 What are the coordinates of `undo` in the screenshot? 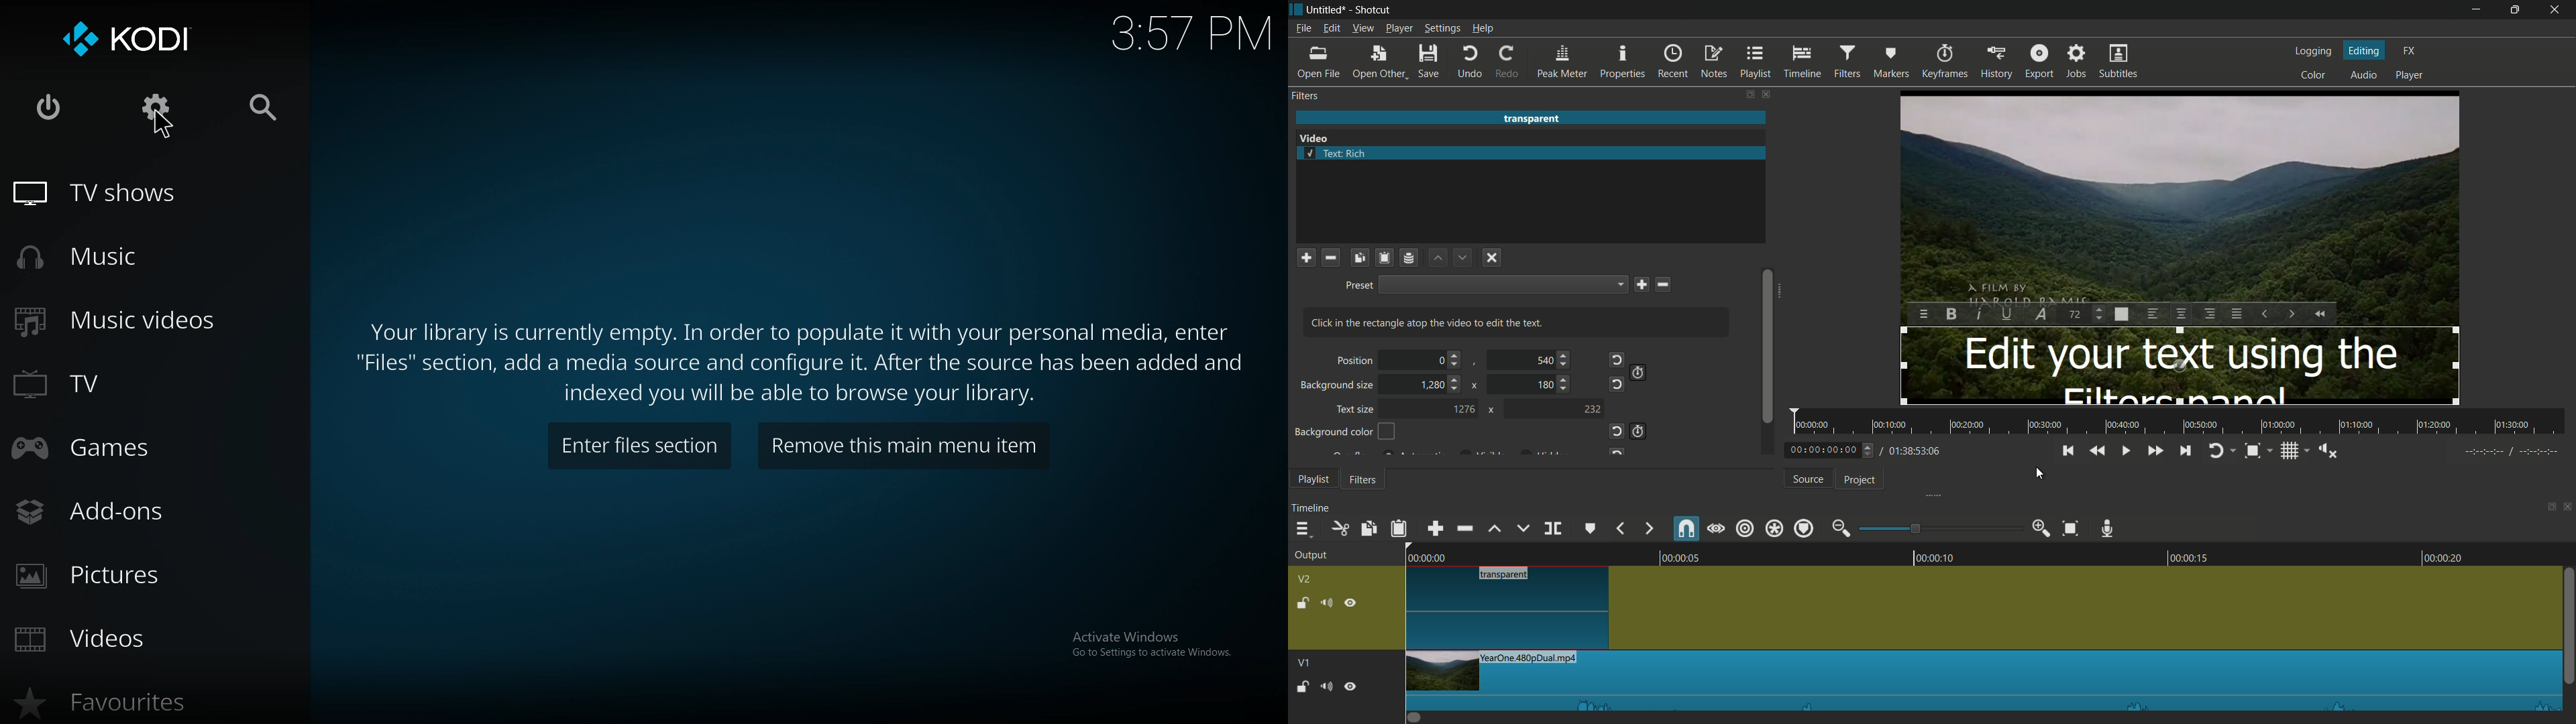 It's located at (1470, 62).